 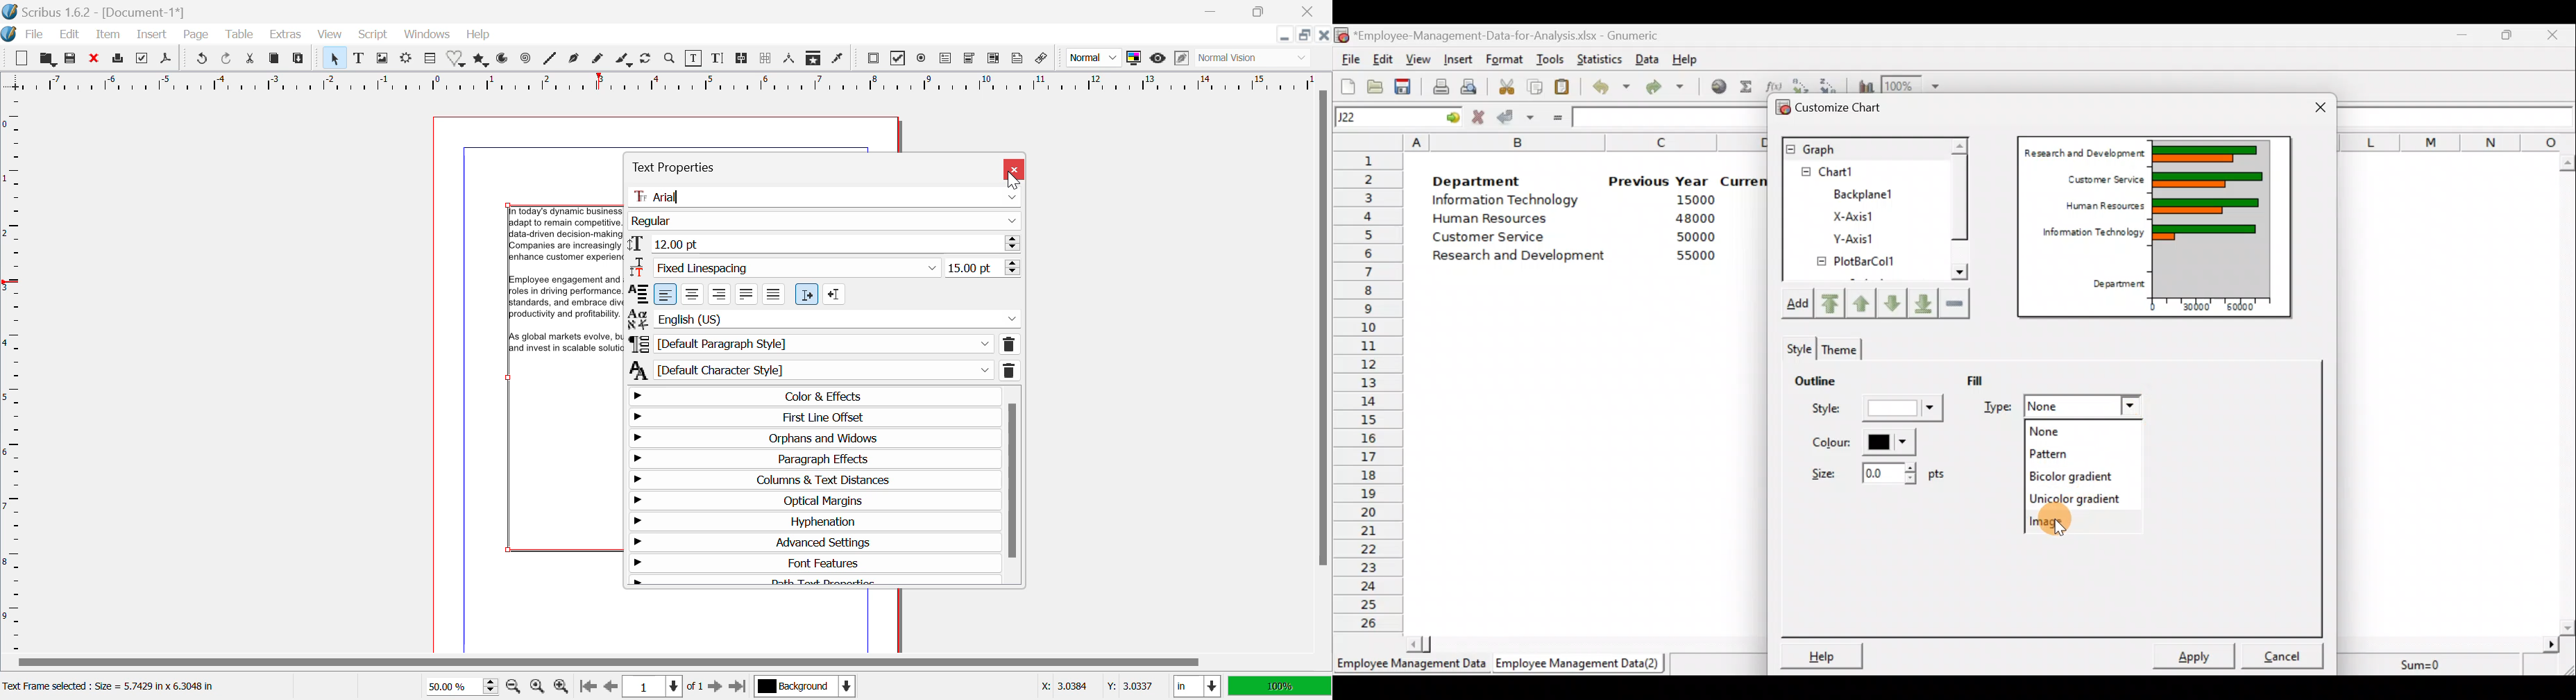 I want to click on Advanced Settings, so click(x=811, y=542).